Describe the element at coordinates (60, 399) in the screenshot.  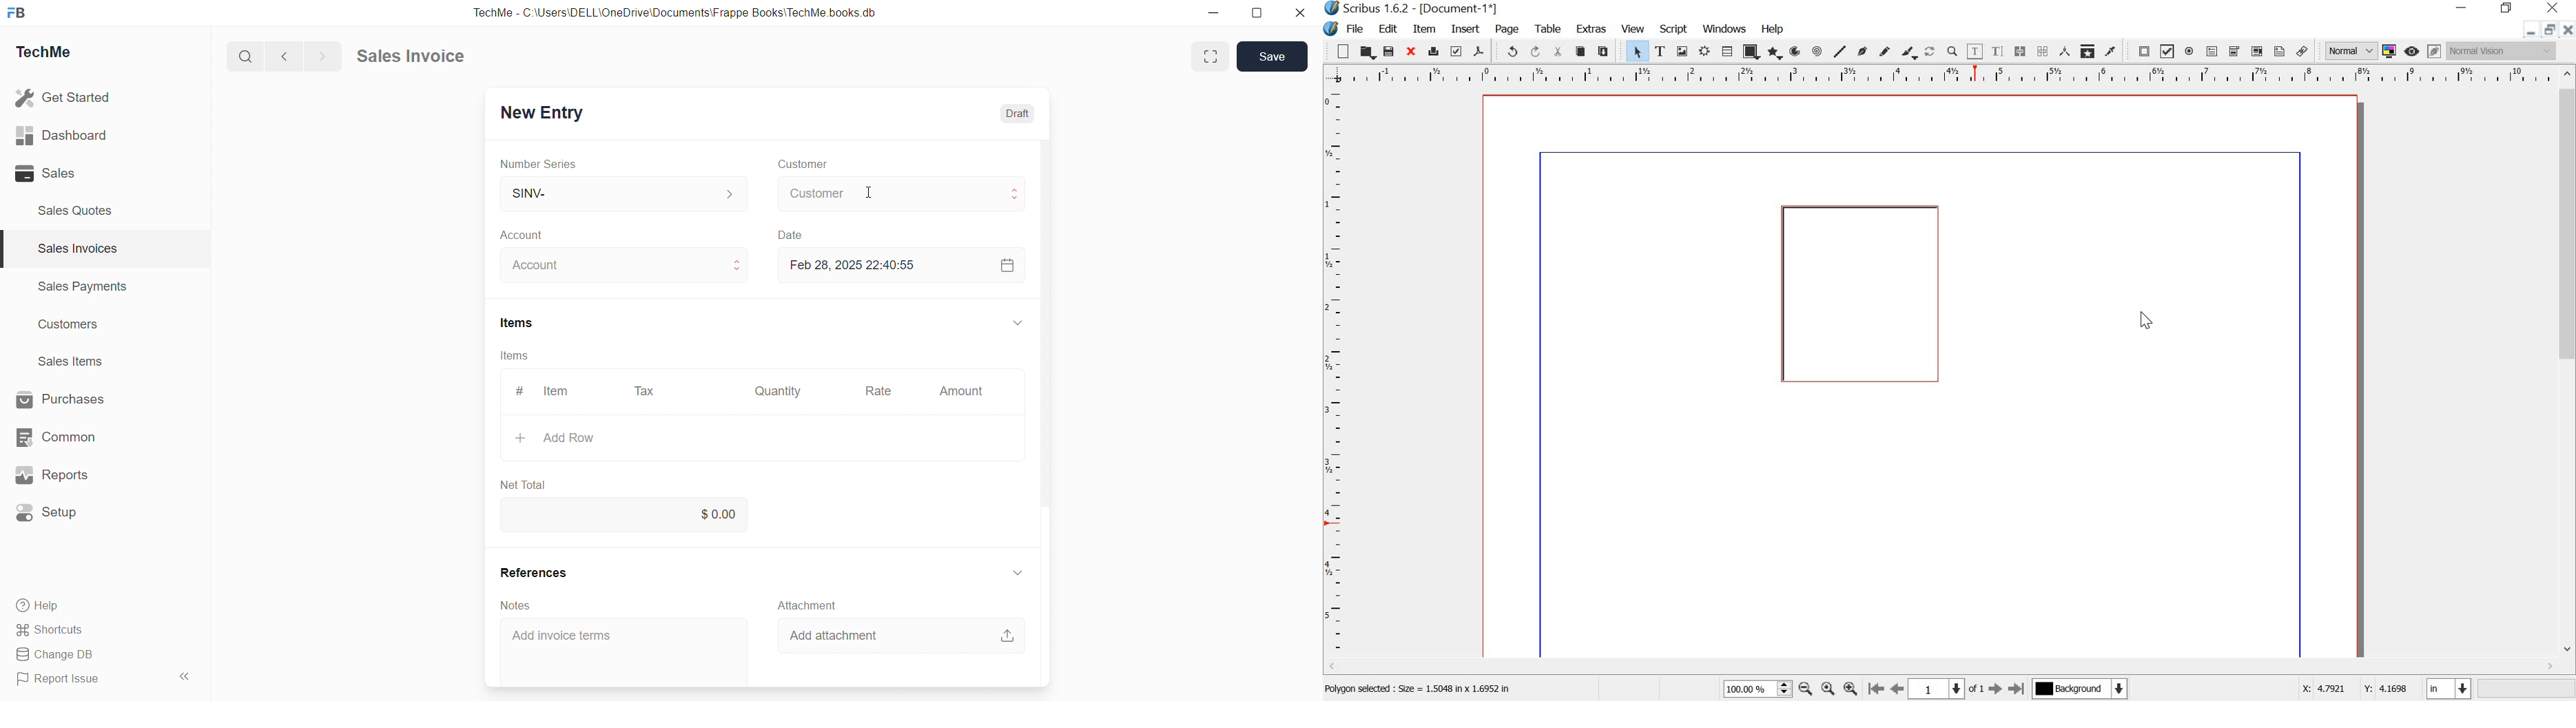
I see `Purchases` at that location.